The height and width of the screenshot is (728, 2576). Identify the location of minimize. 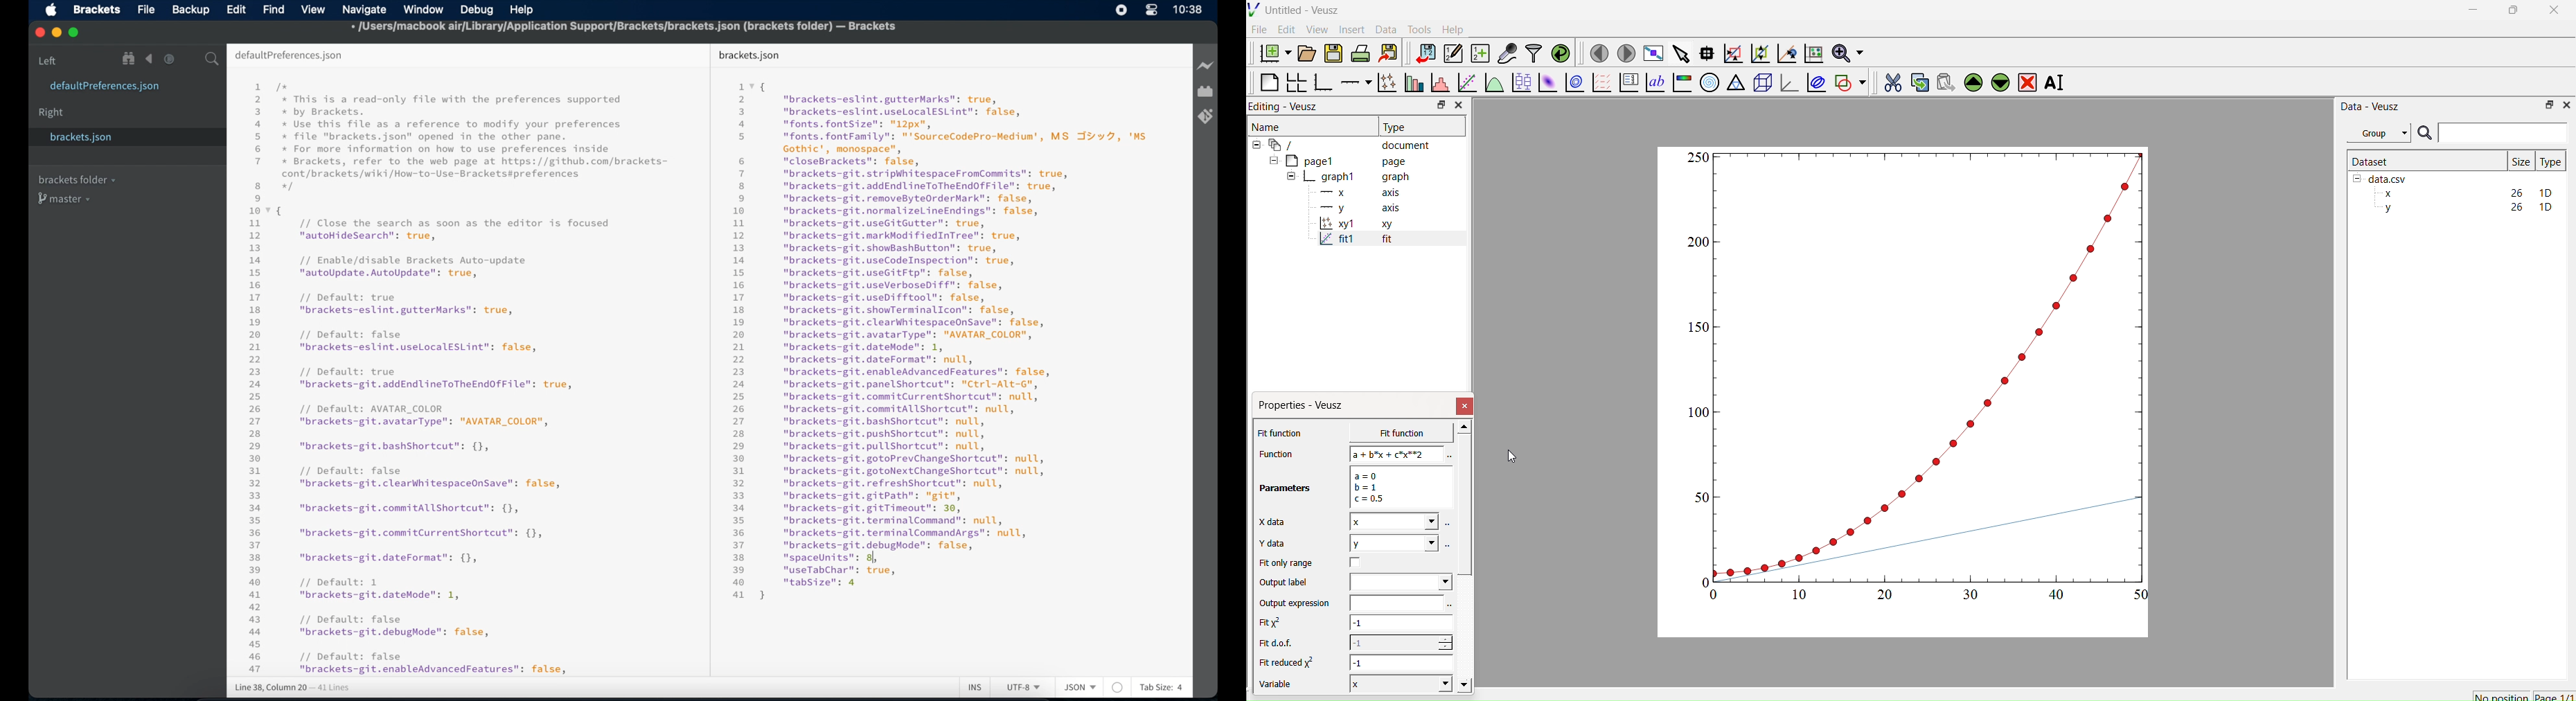
(58, 33).